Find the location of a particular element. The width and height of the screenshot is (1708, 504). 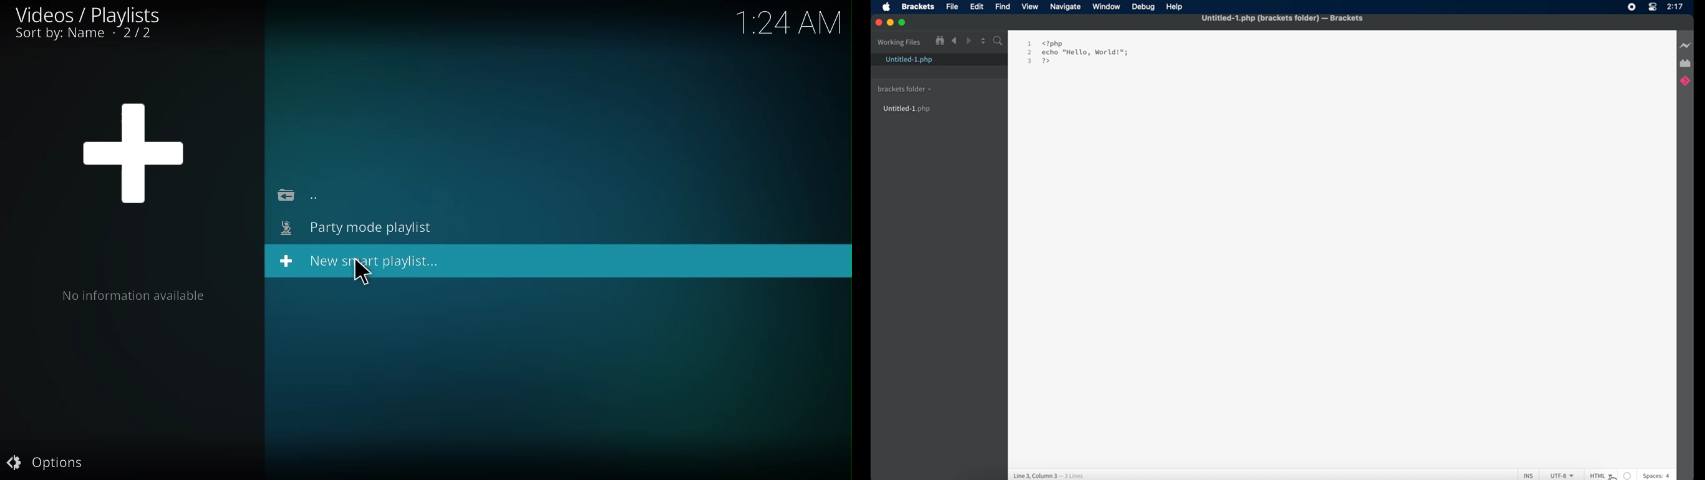

sort by name is located at coordinates (87, 36).